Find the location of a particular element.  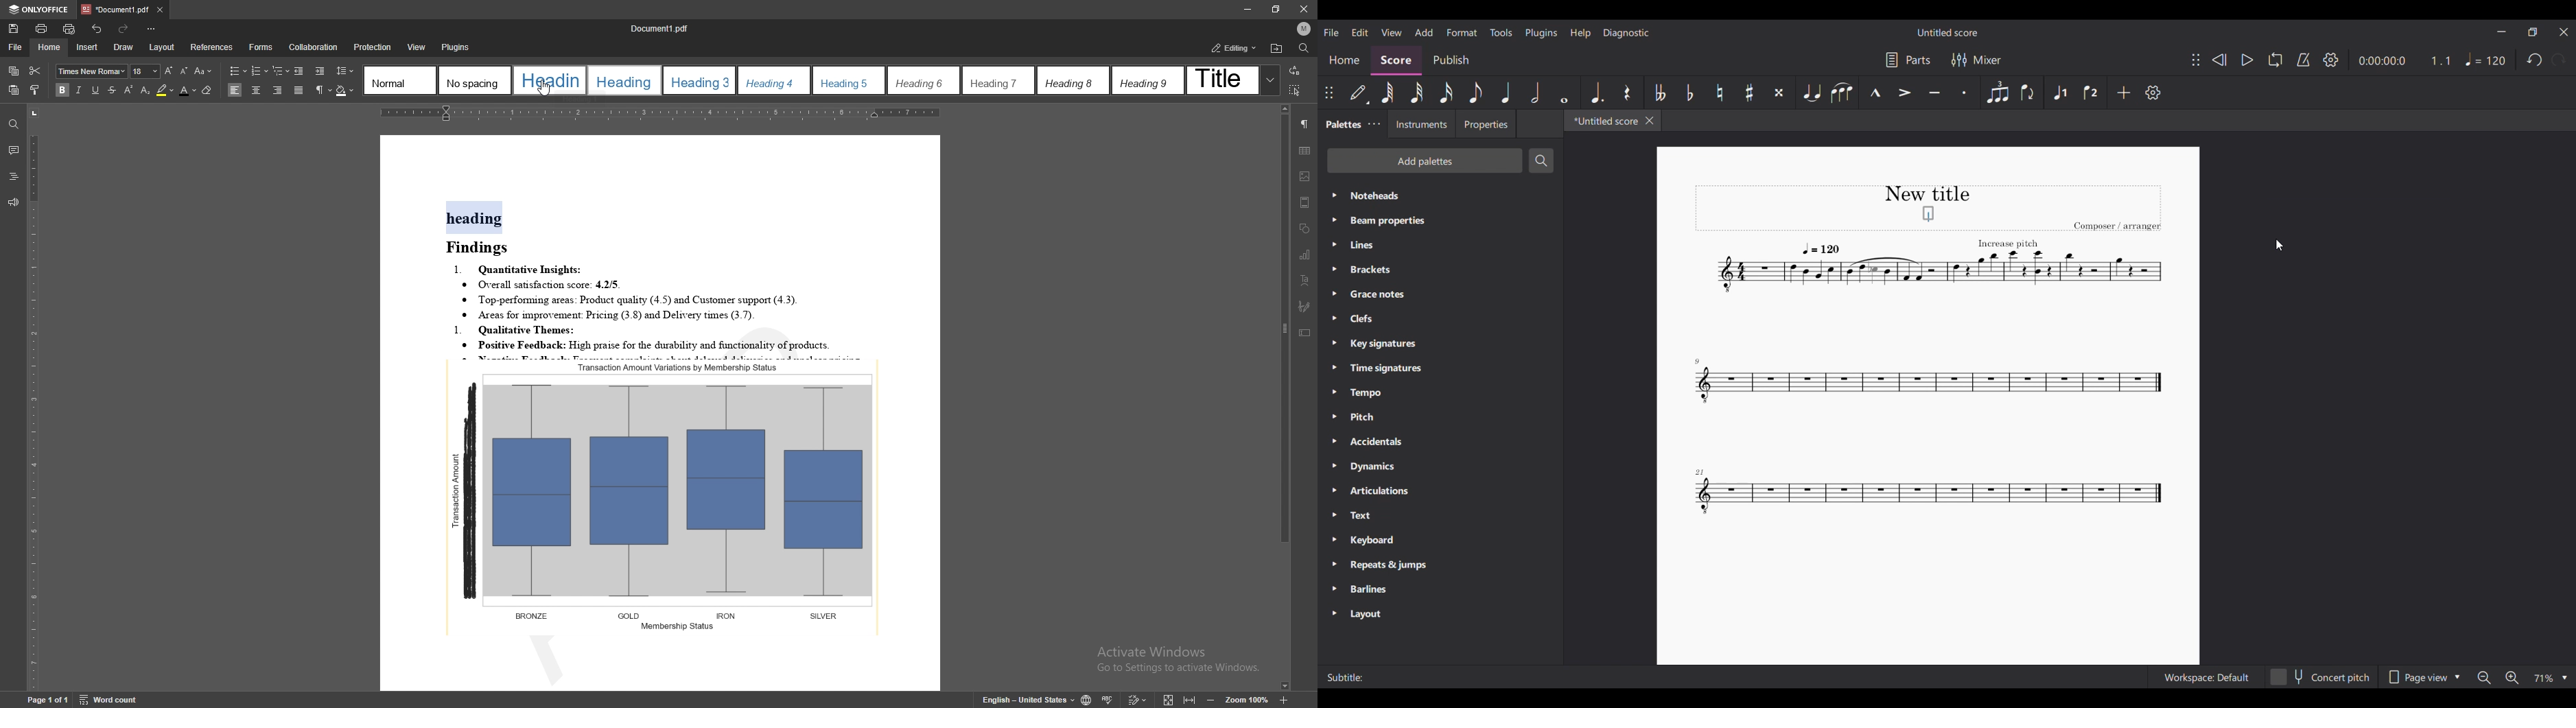

bold is located at coordinates (61, 90).